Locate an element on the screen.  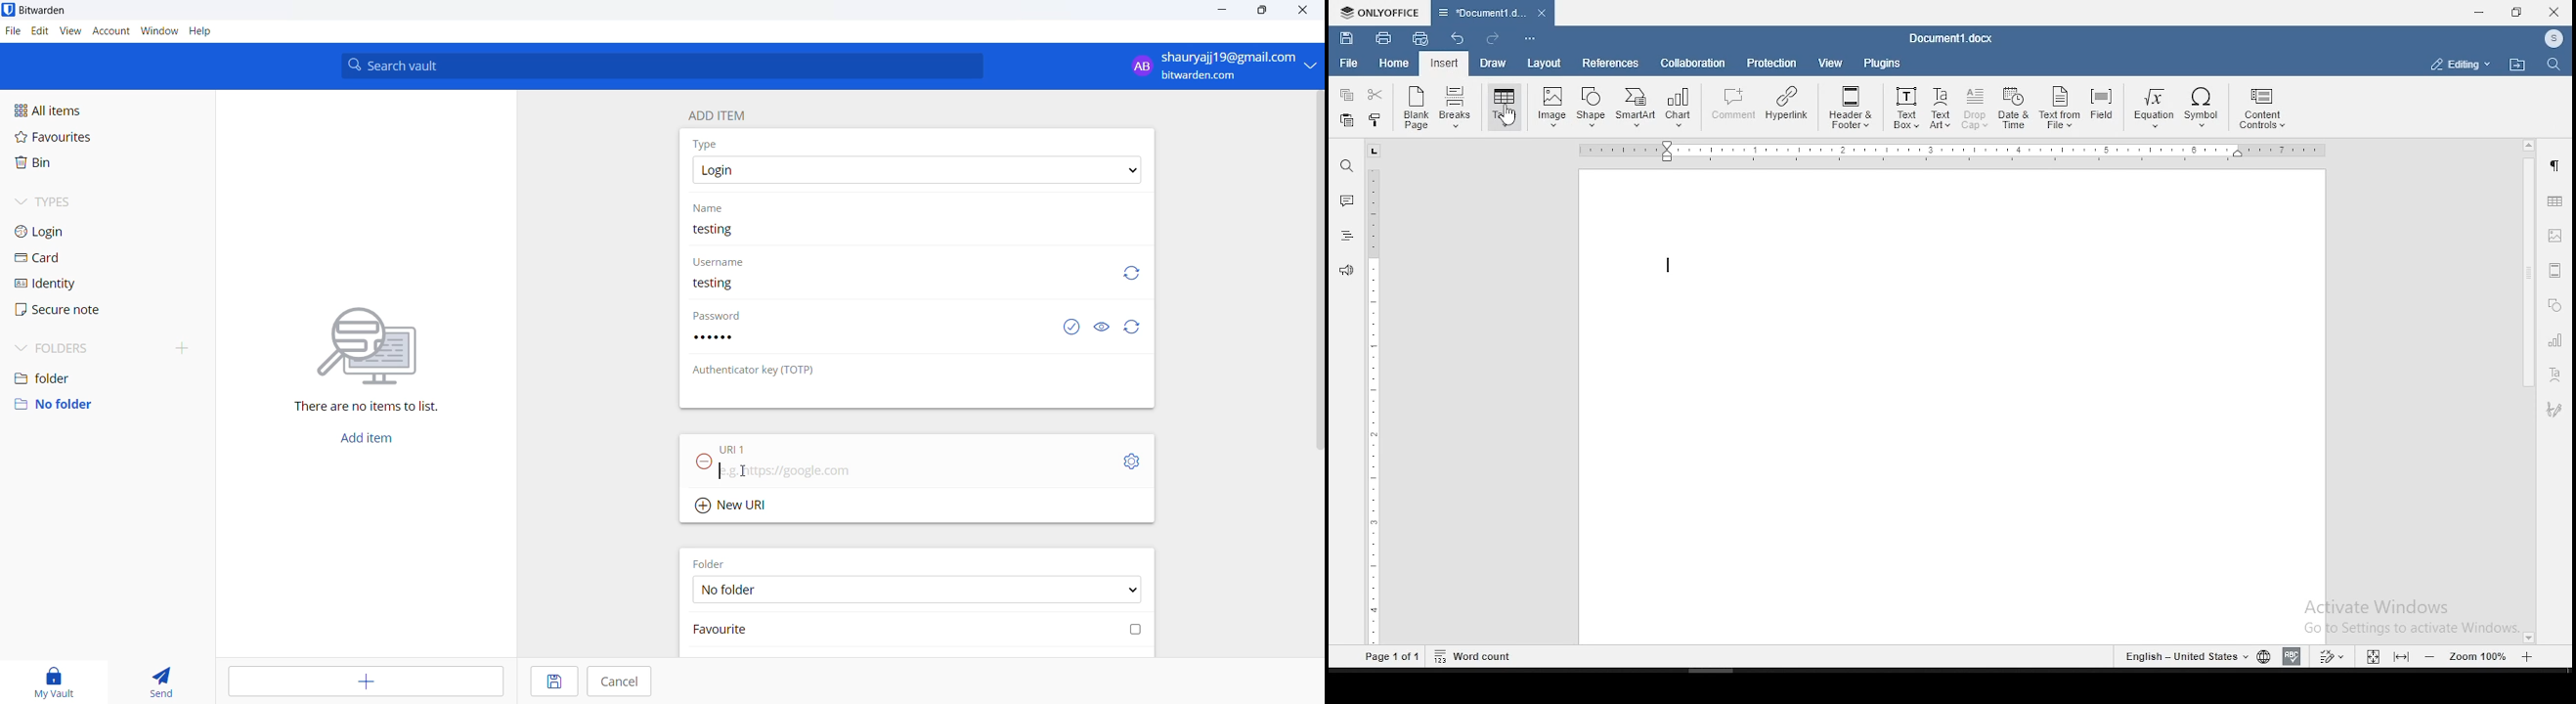
Document3.docx is located at coordinates (1492, 13).